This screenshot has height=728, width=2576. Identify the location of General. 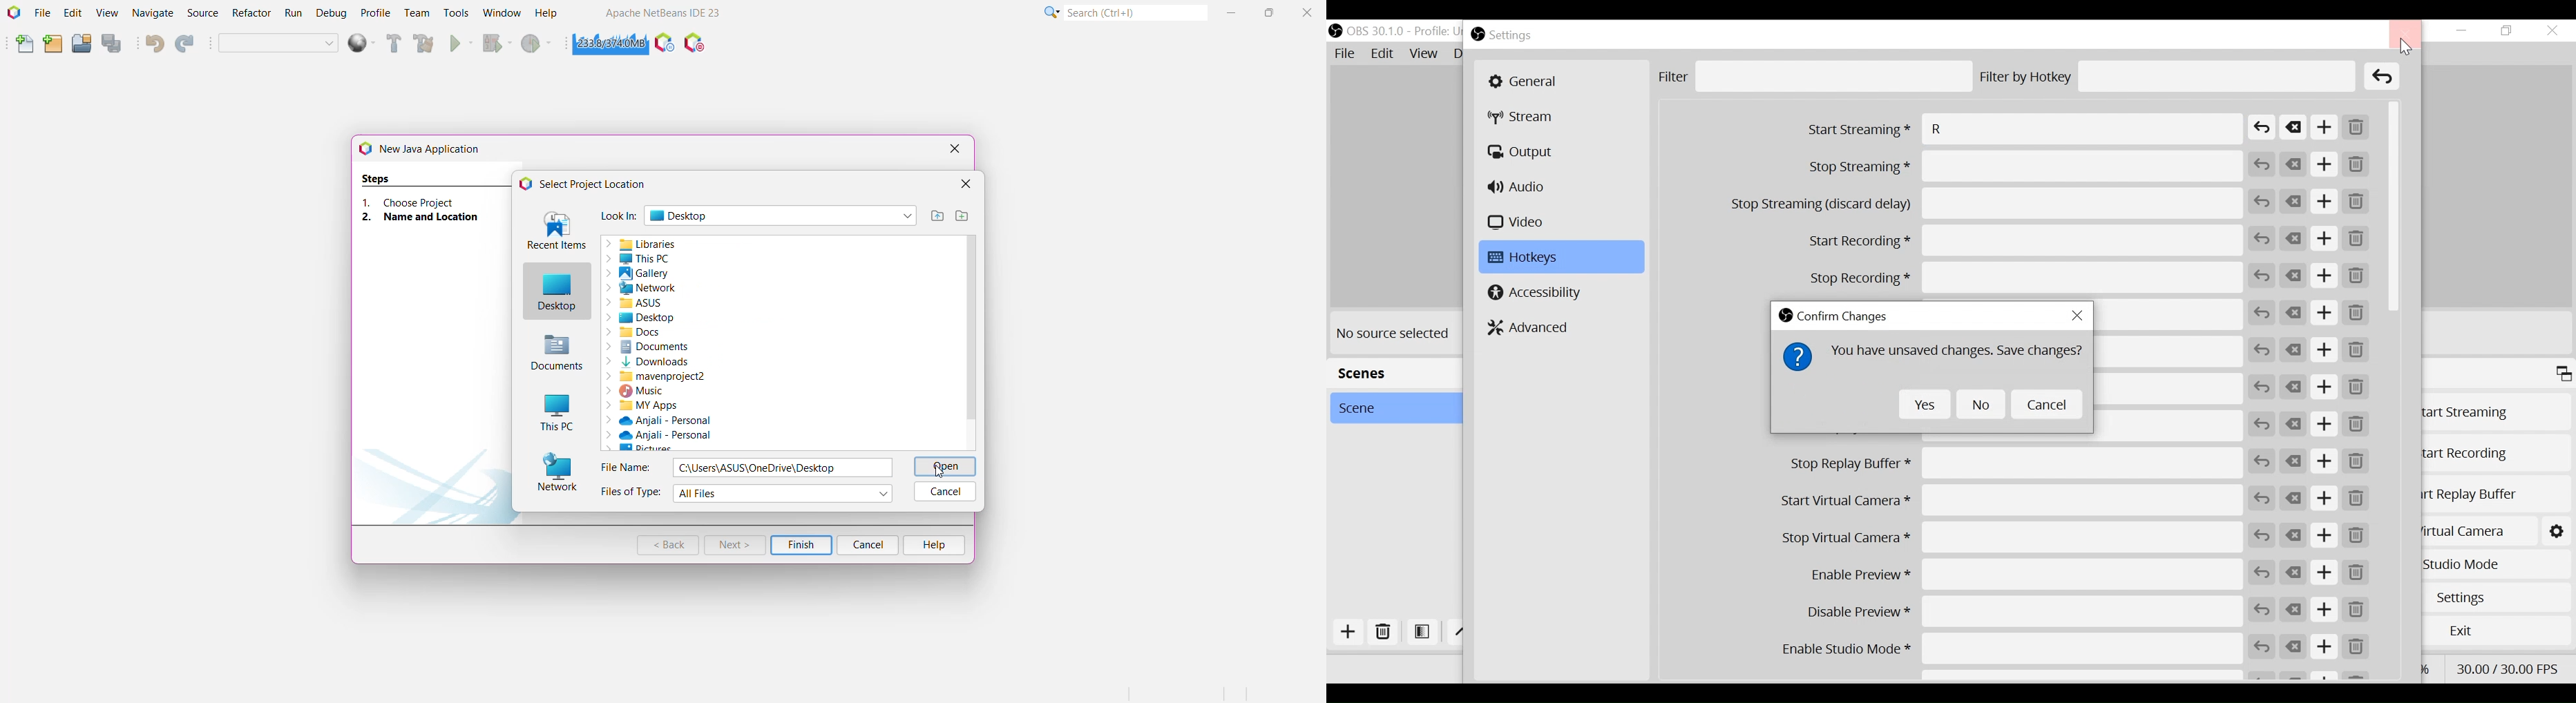
(1561, 81).